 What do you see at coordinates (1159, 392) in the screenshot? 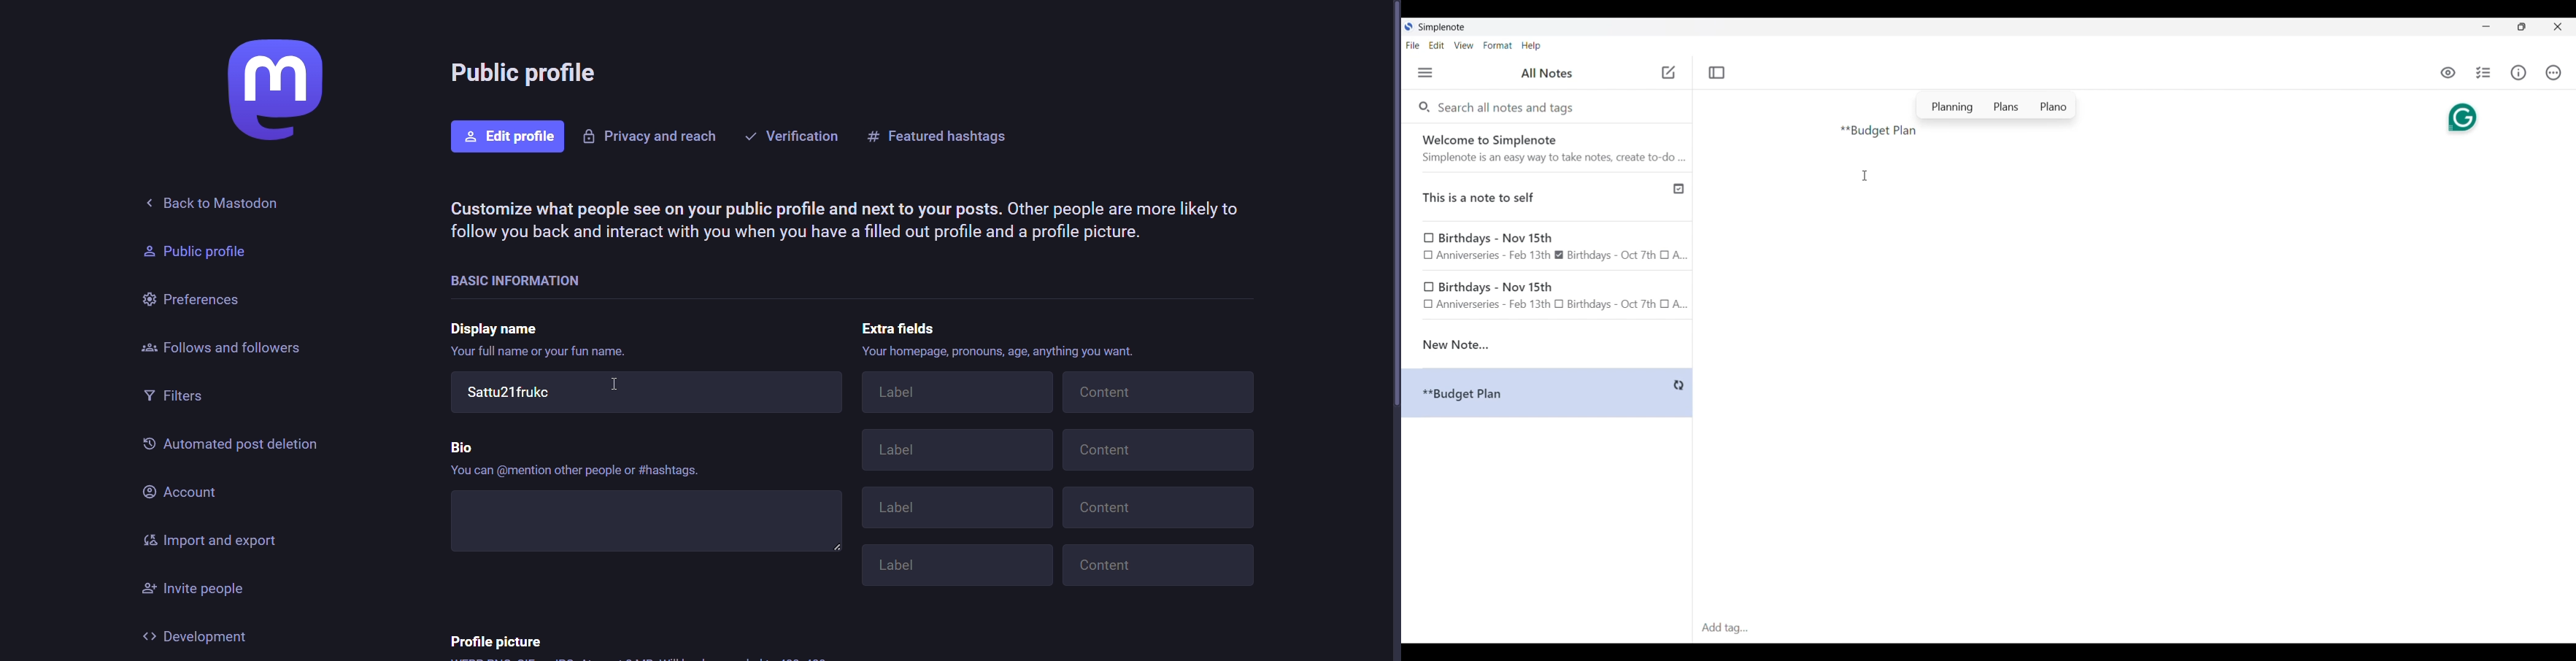
I see `Content ` at bounding box center [1159, 392].